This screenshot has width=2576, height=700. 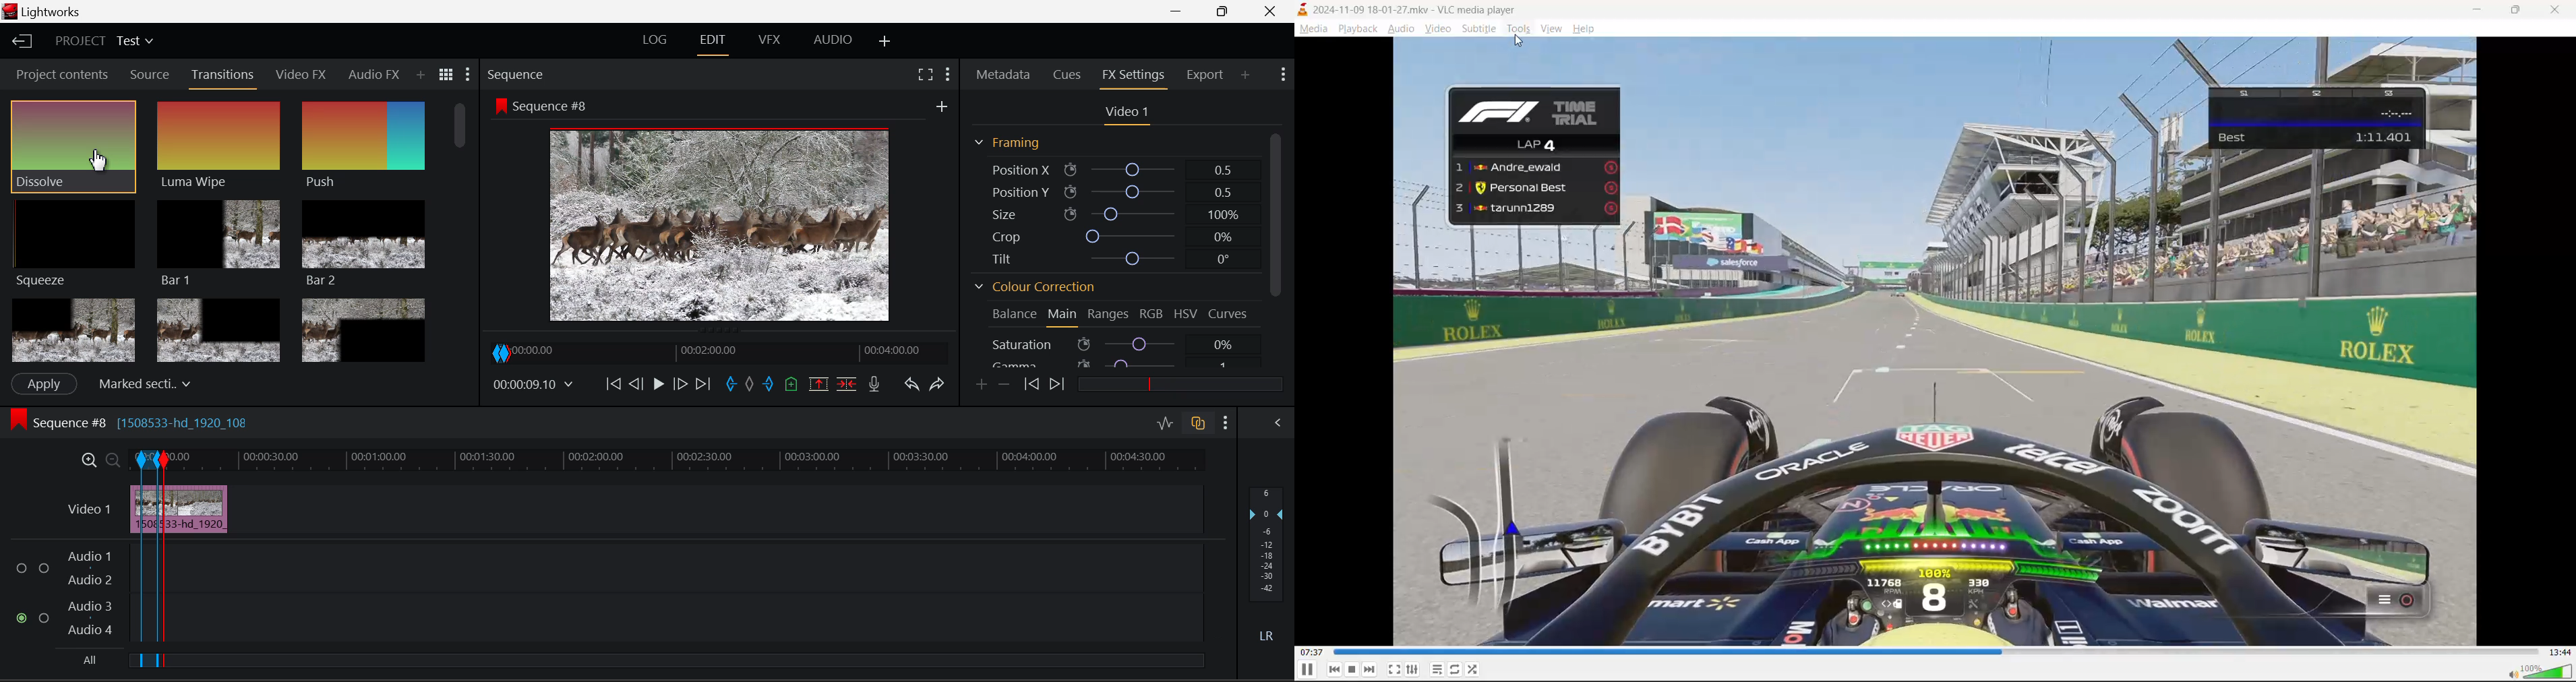 What do you see at coordinates (218, 328) in the screenshot?
I see `Box 2` at bounding box center [218, 328].